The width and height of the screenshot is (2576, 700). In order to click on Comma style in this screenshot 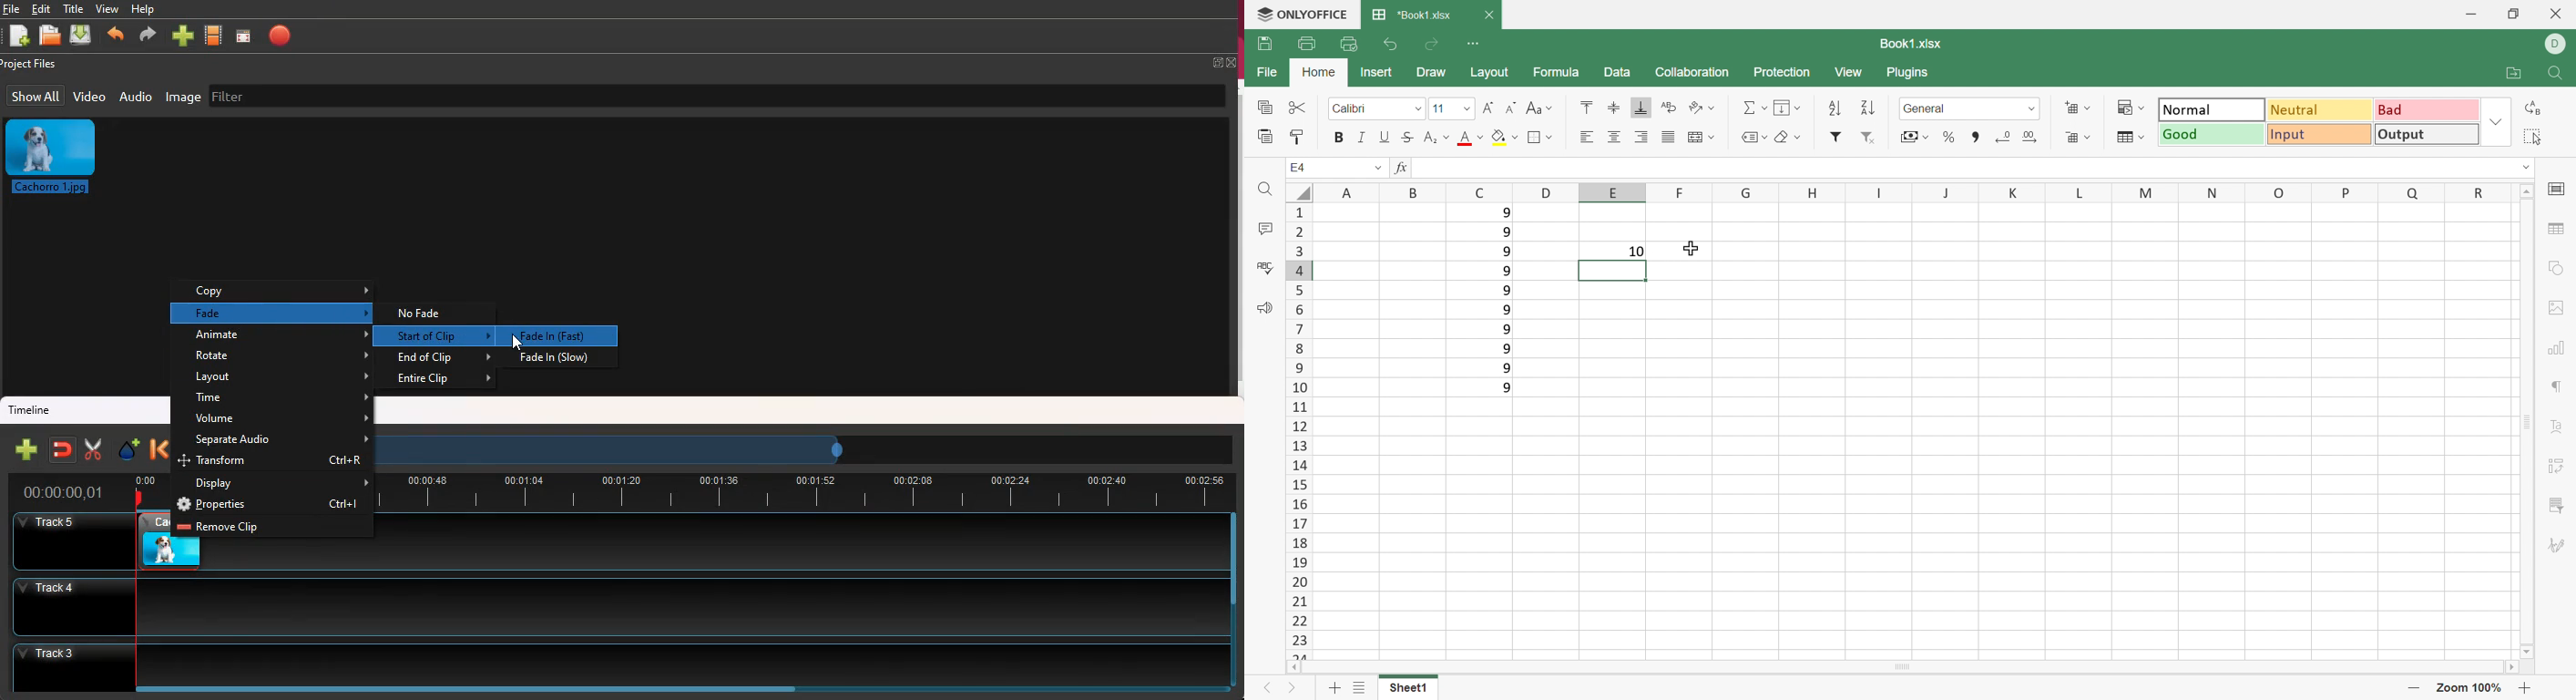, I will do `click(1974, 135)`.